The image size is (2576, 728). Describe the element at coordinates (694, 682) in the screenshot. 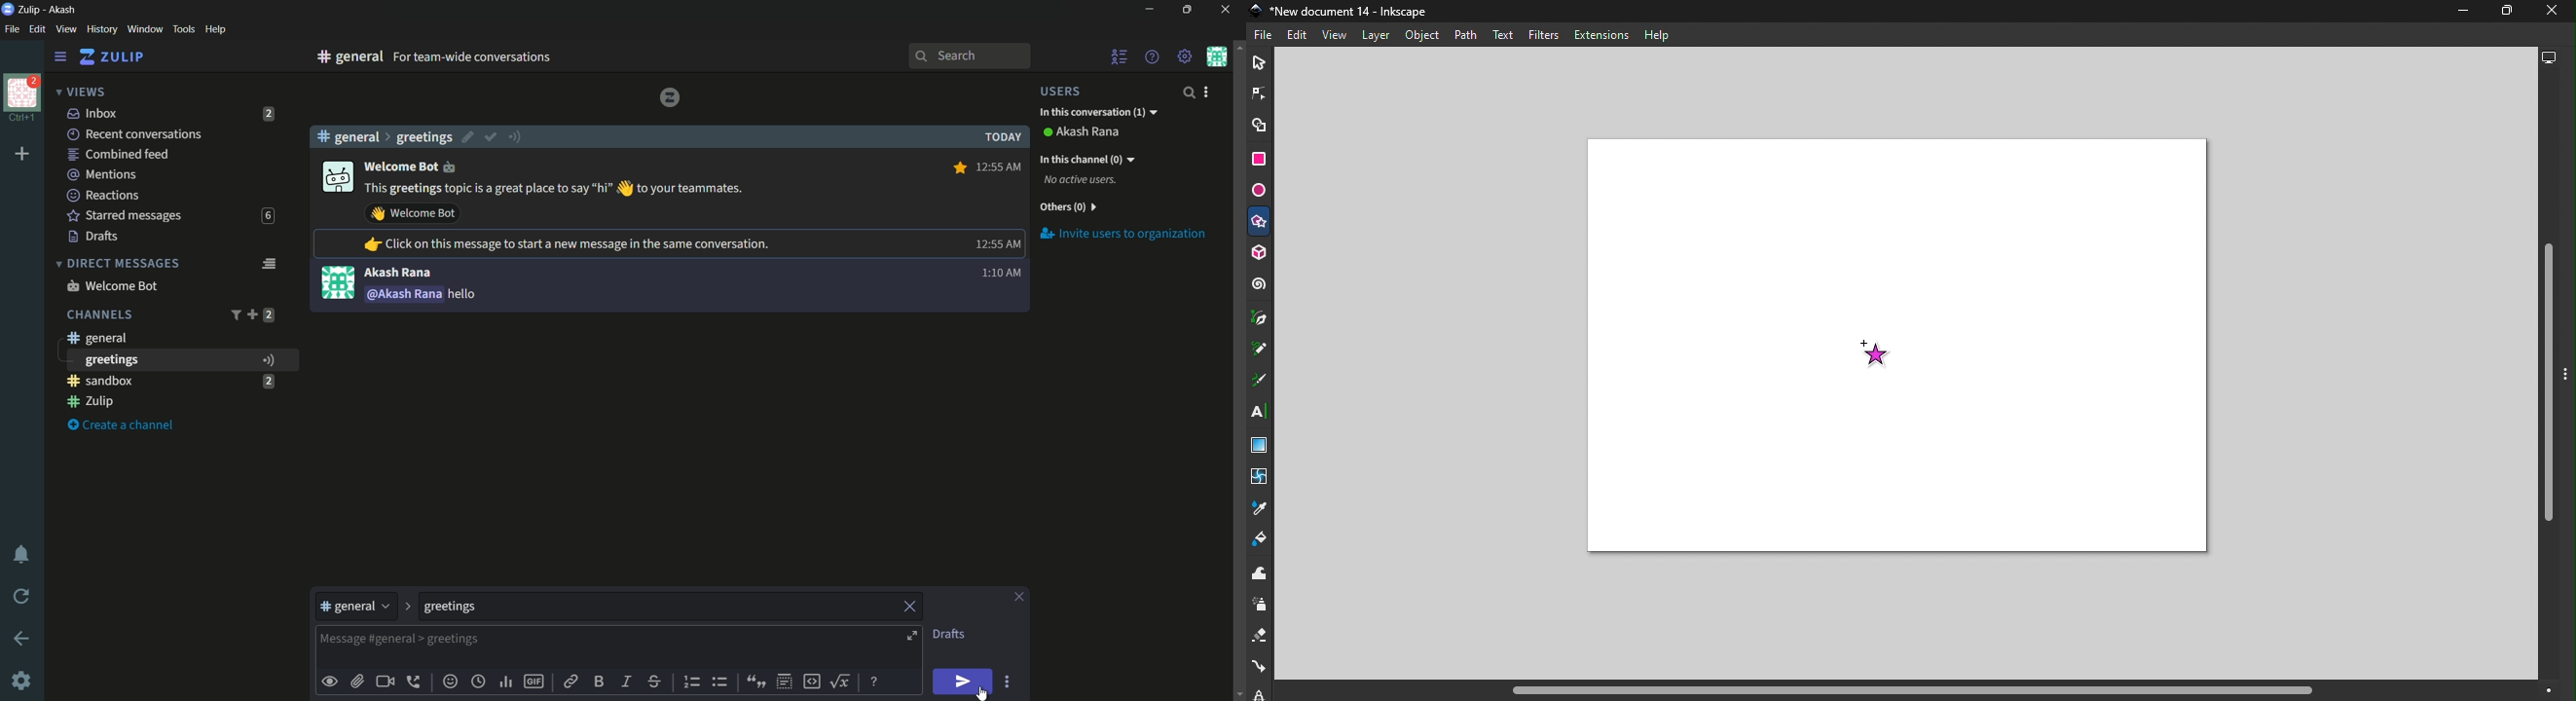

I see `ordered list` at that location.